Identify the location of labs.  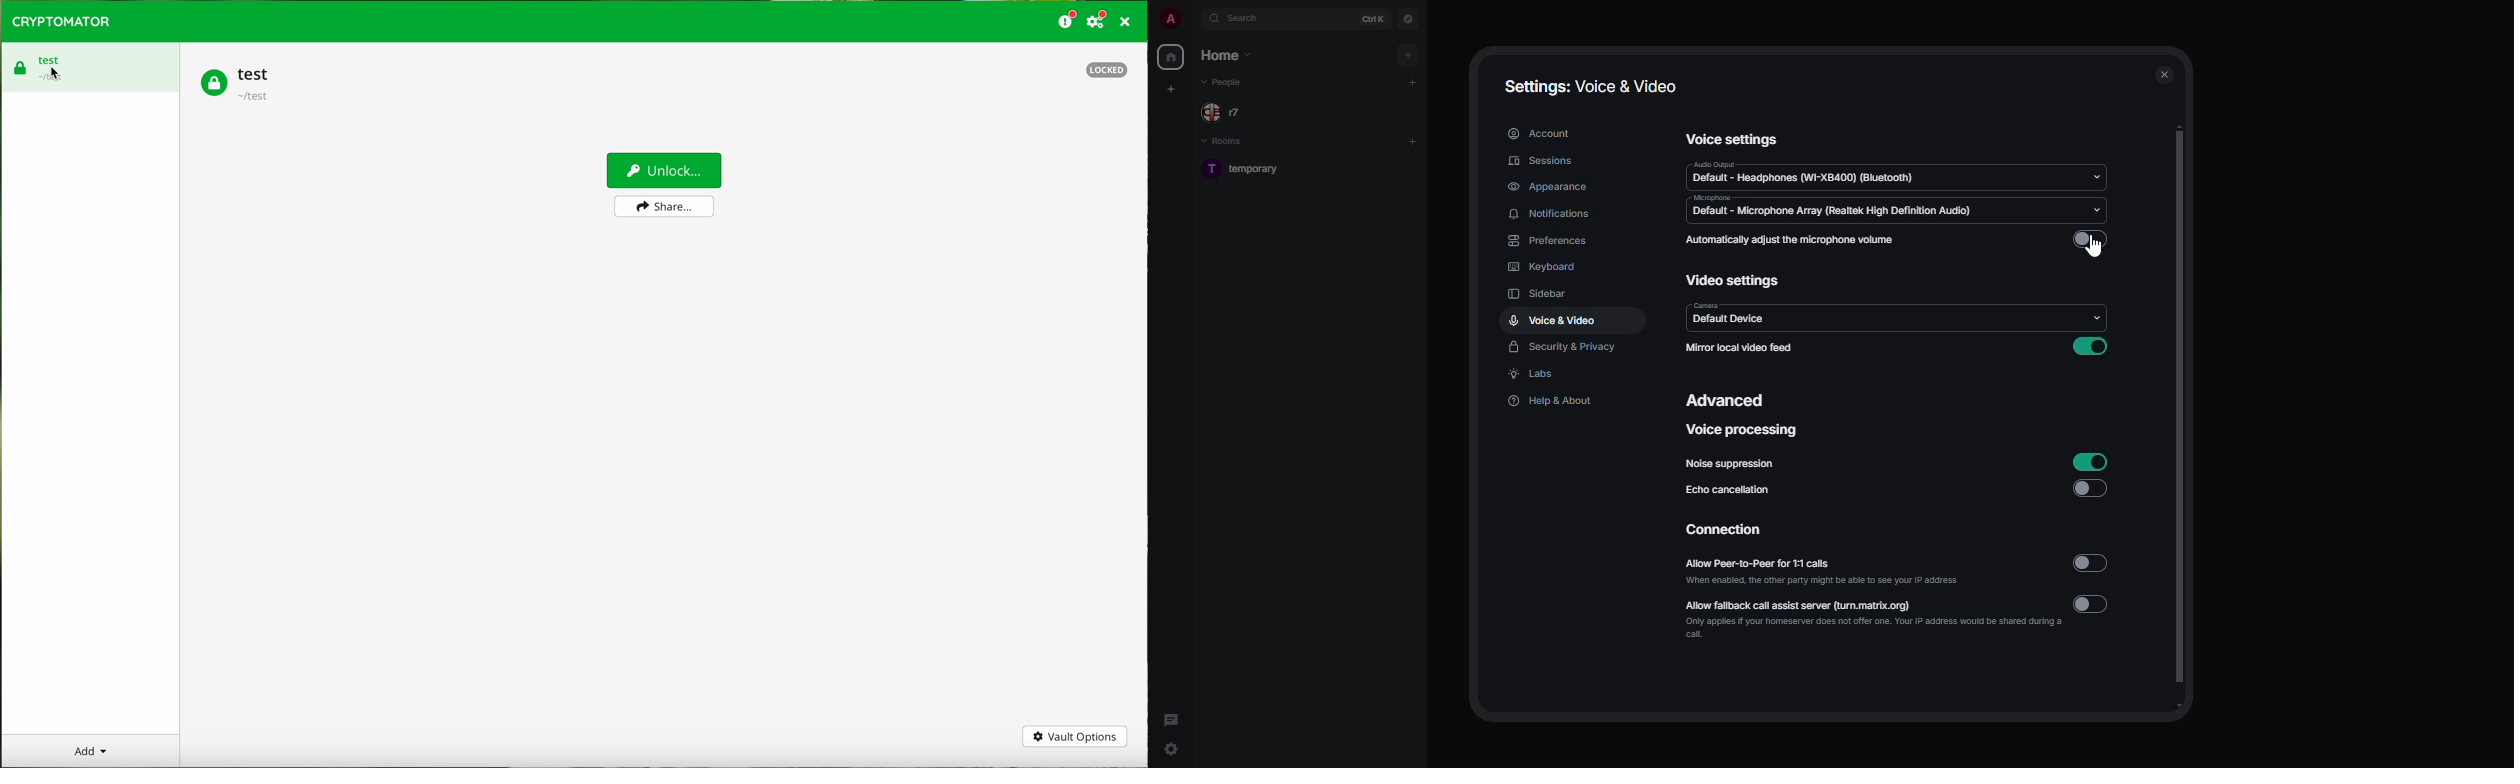
(1531, 374).